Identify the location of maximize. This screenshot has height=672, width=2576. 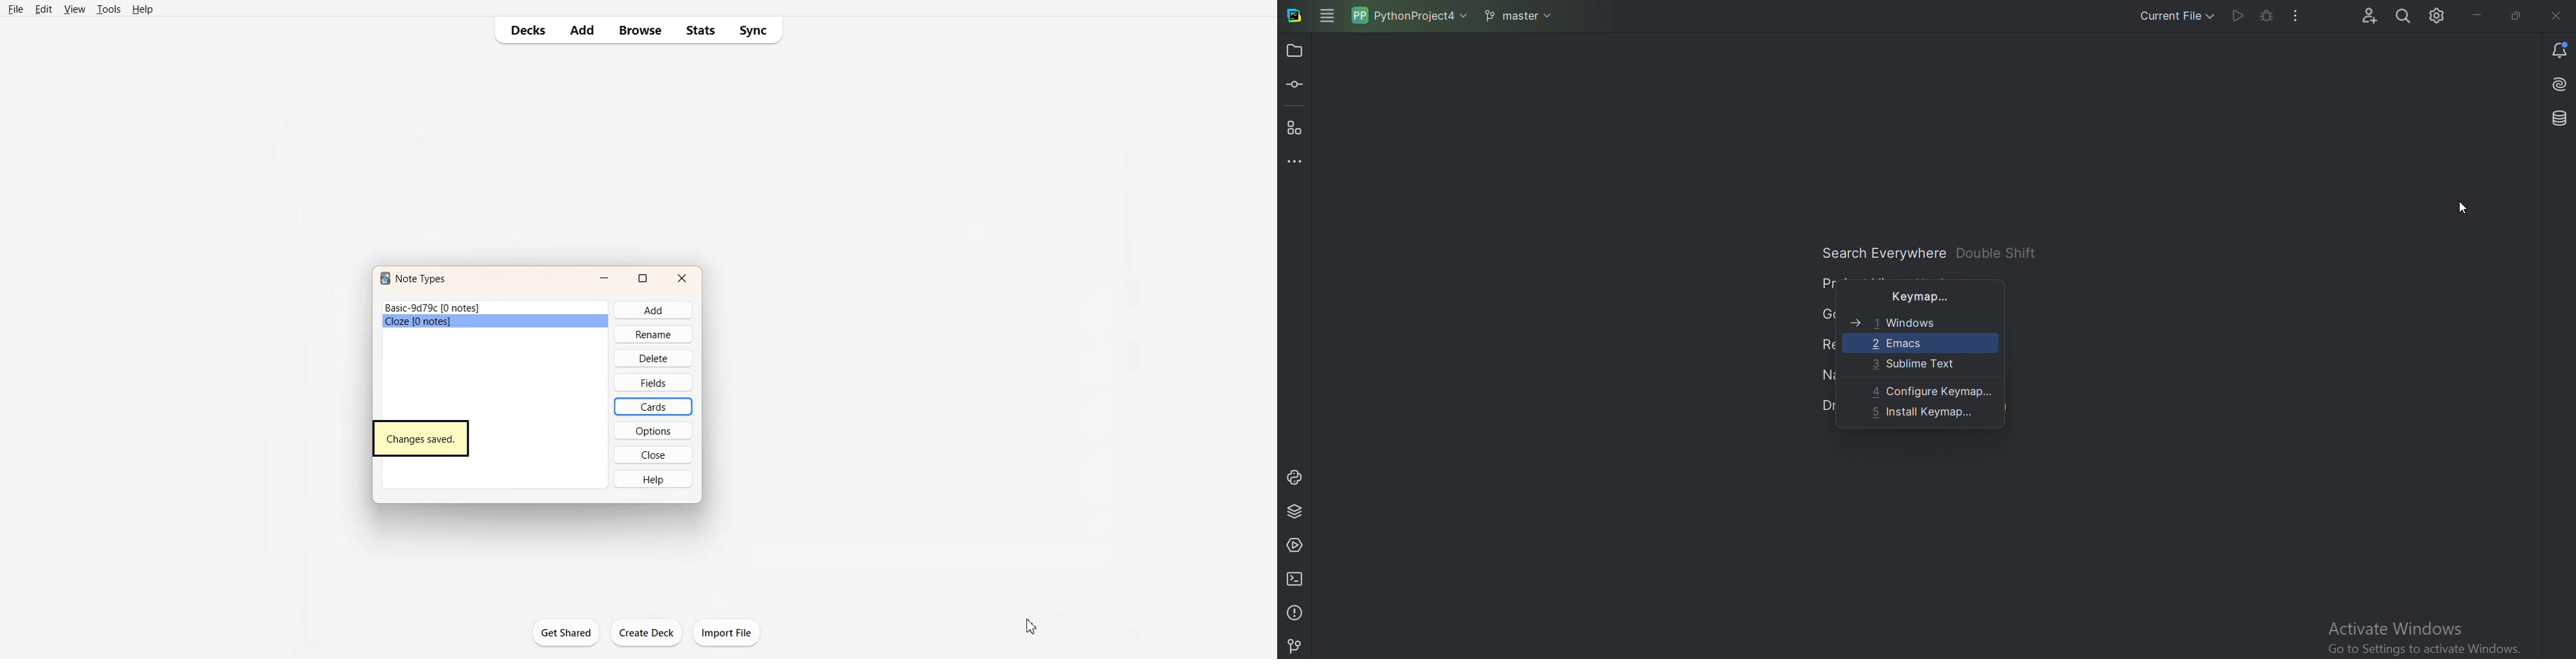
(644, 279).